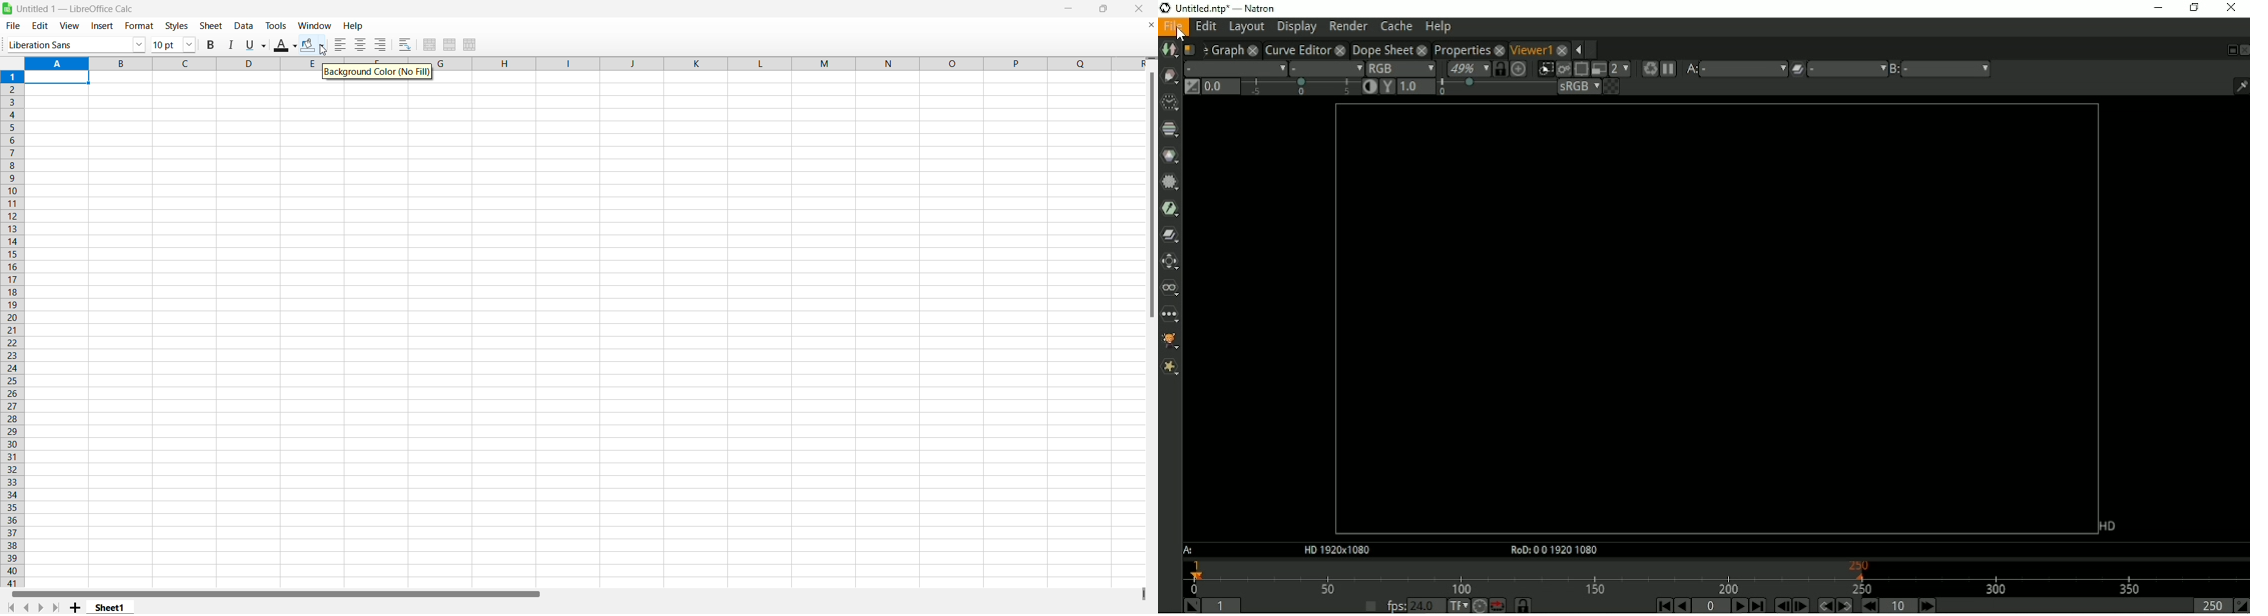 The height and width of the screenshot is (616, 2268). What do you see at coordinates (1150, 195) in the screenshot?
I see `vertical scroll bar` at bounding box center [1150, 195].